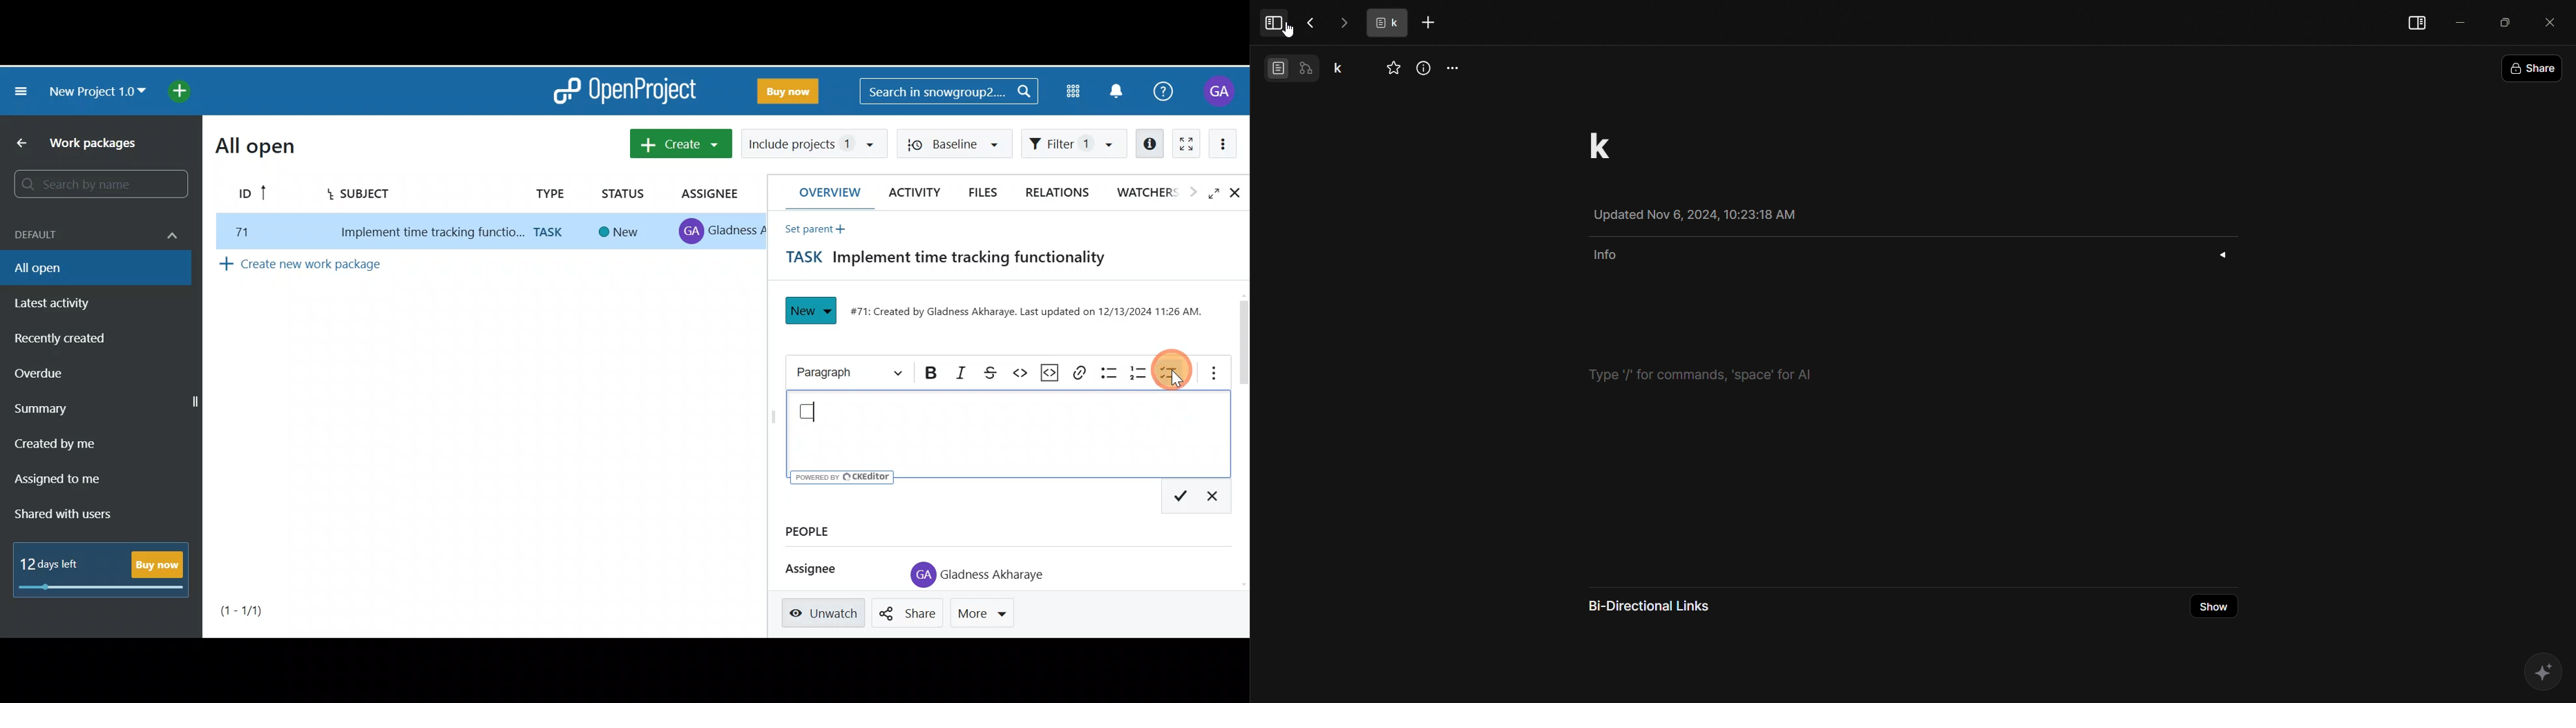 This screenshot has height=728, width=2576. What do you see at coordinates (937, 260) in the screenshot?
I see `Task title` at bounding box center [937, 260].